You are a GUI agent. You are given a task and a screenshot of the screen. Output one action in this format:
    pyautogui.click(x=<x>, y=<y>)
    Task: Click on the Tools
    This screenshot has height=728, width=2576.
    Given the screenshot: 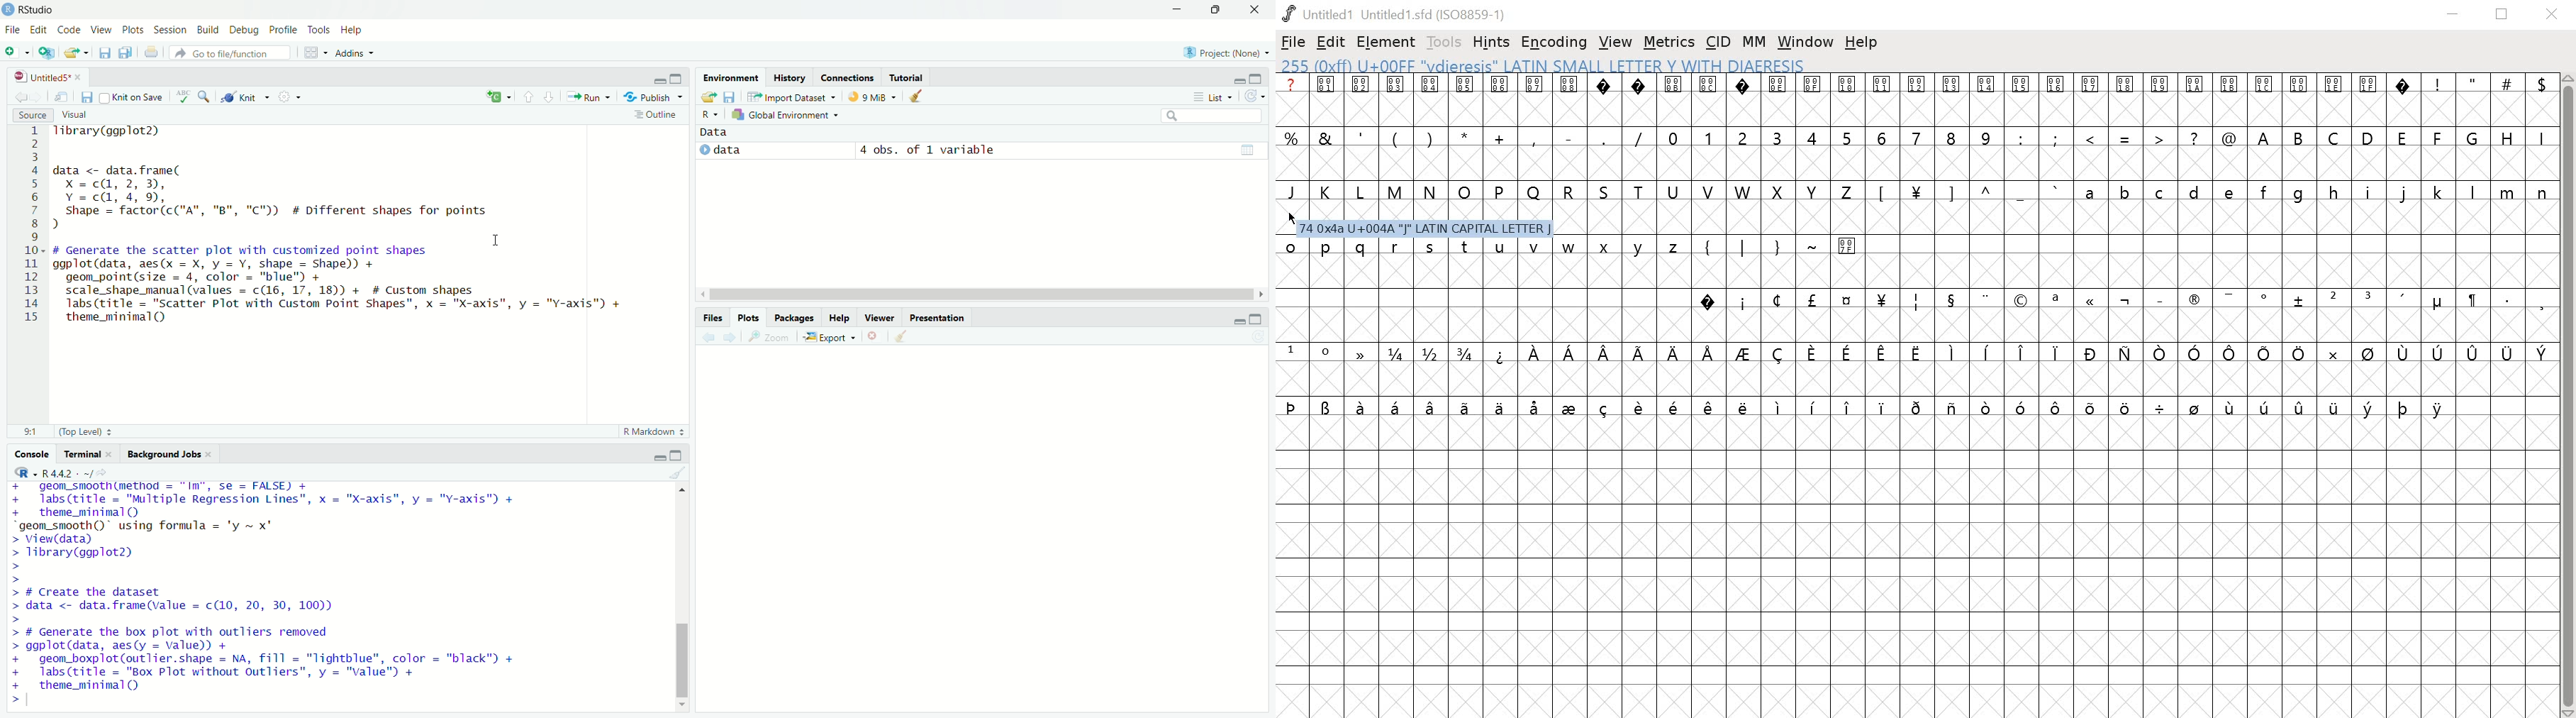 What is the action you would take?
    pyautogui.click(x=319, y=29)
    